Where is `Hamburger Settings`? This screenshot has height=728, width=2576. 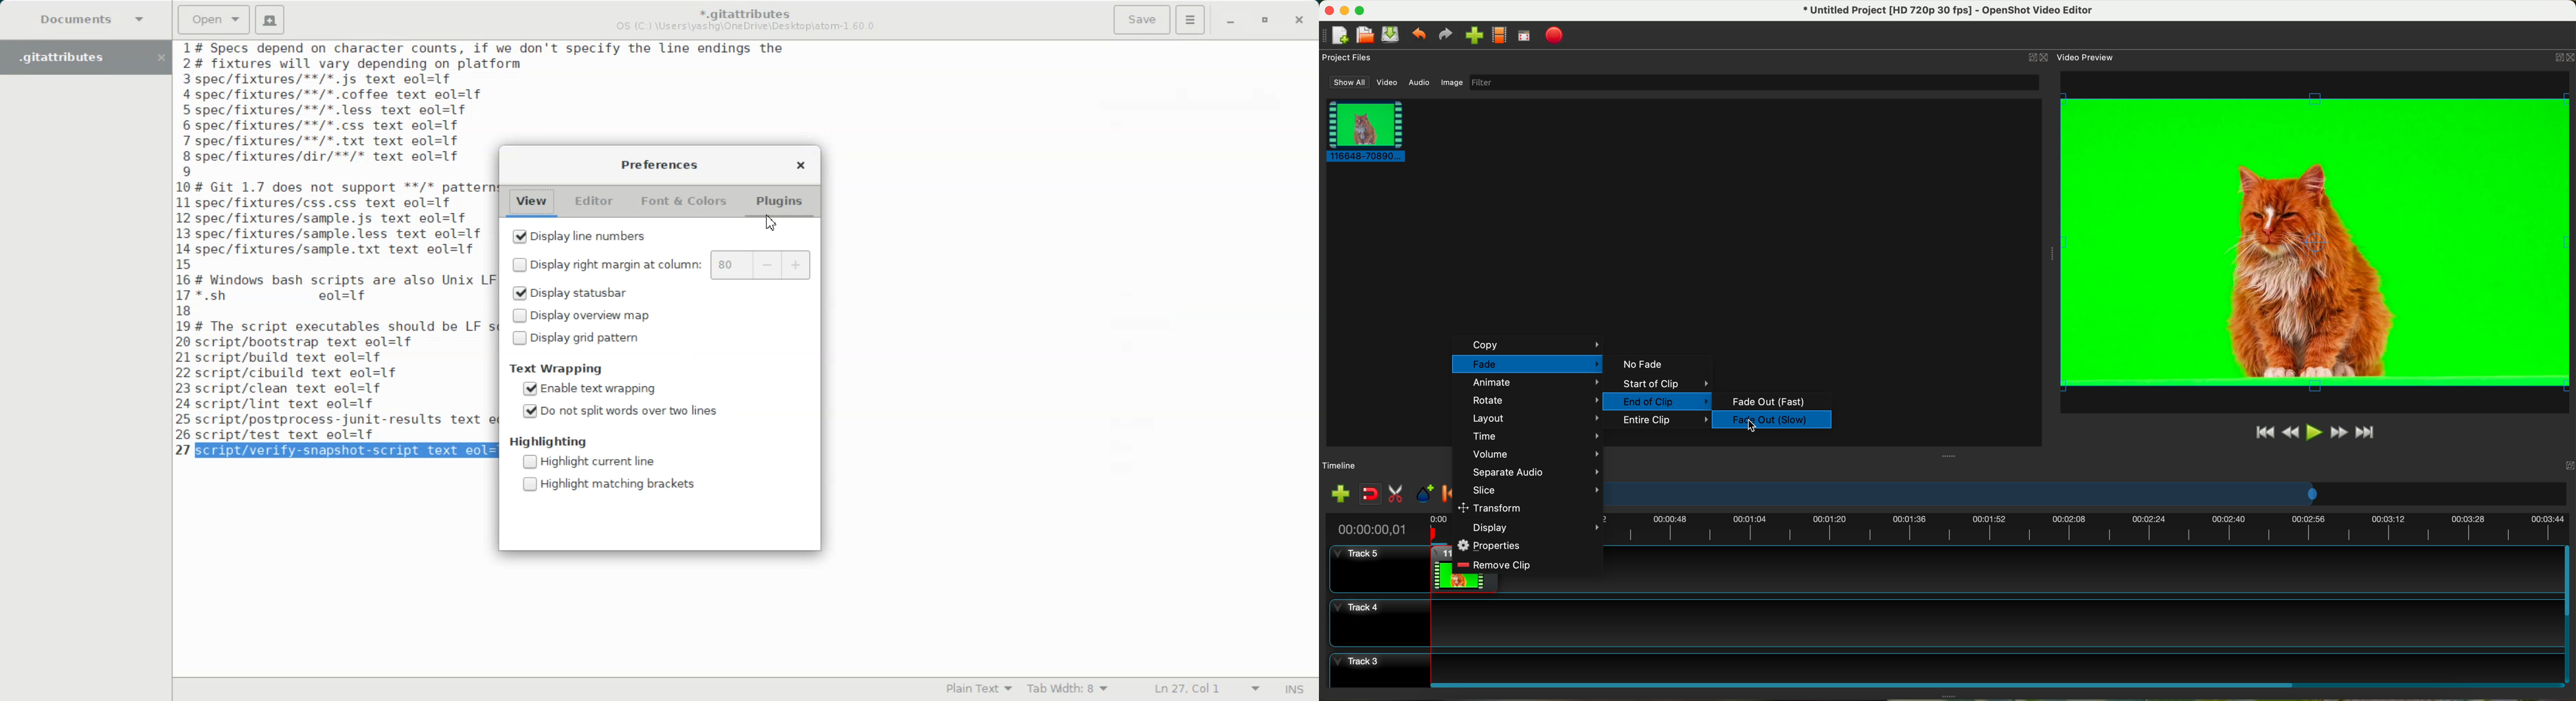 Hamburger Settings is located at coordinates (1190, 19).